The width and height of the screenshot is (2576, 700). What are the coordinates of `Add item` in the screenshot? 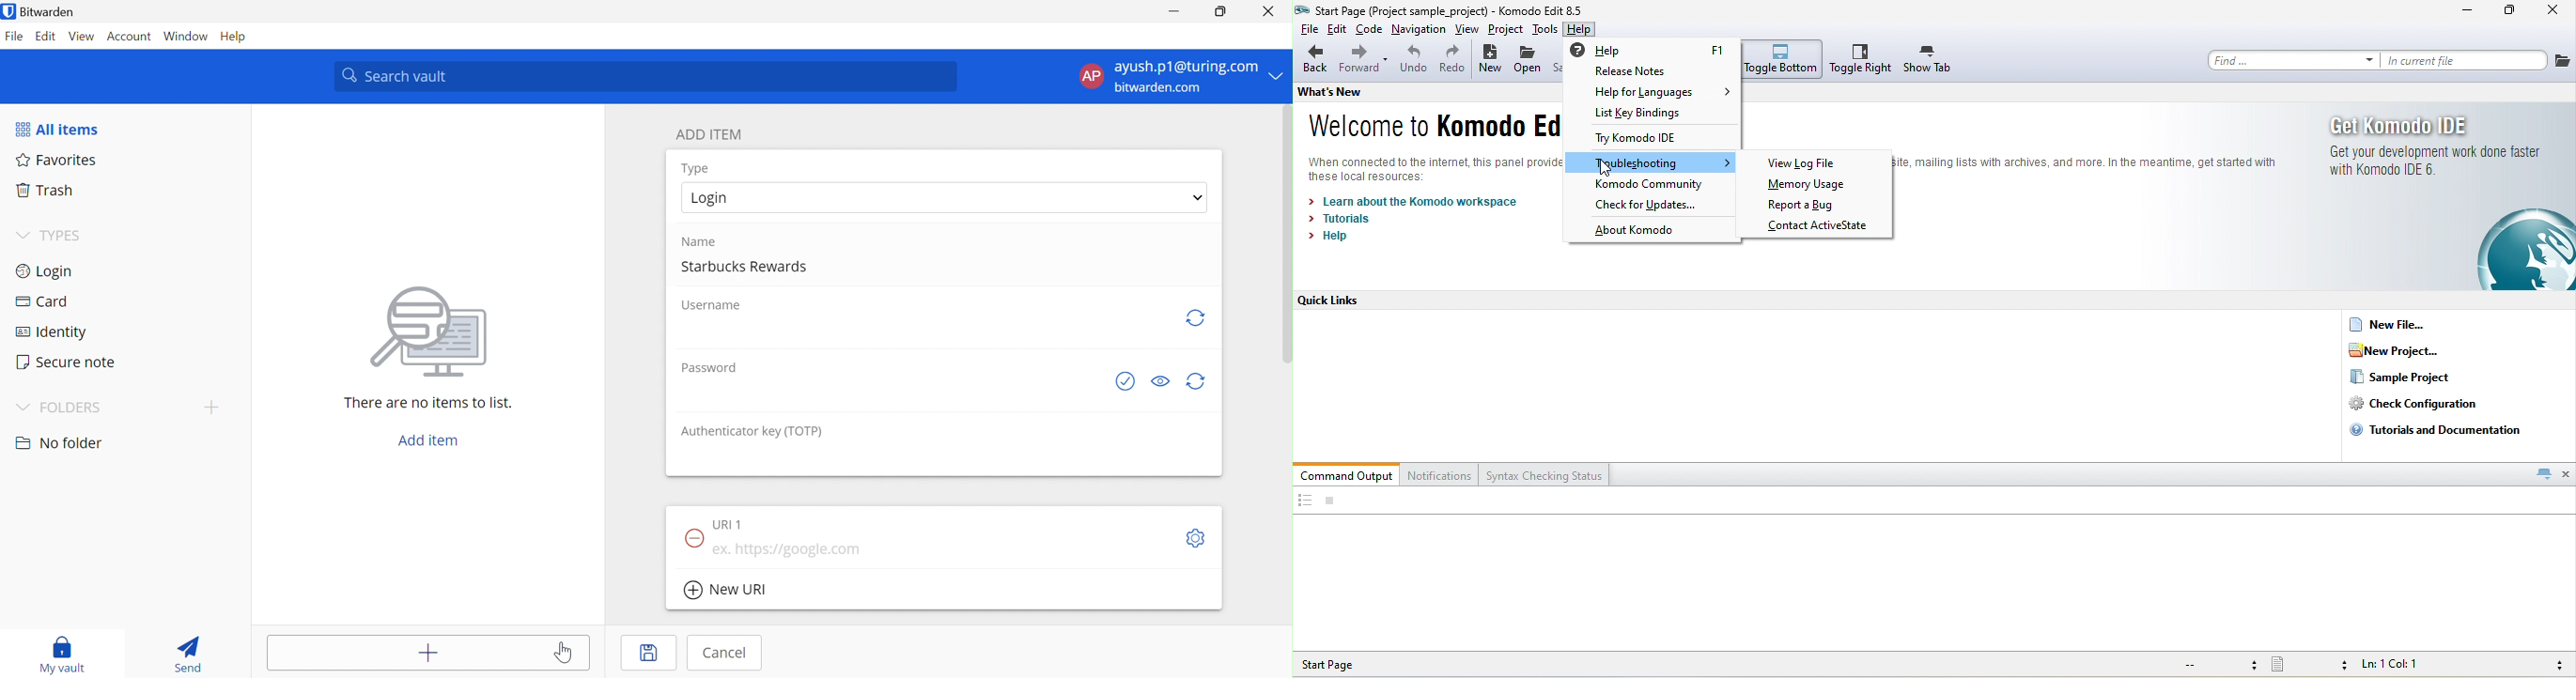 It's located at (405, 652).